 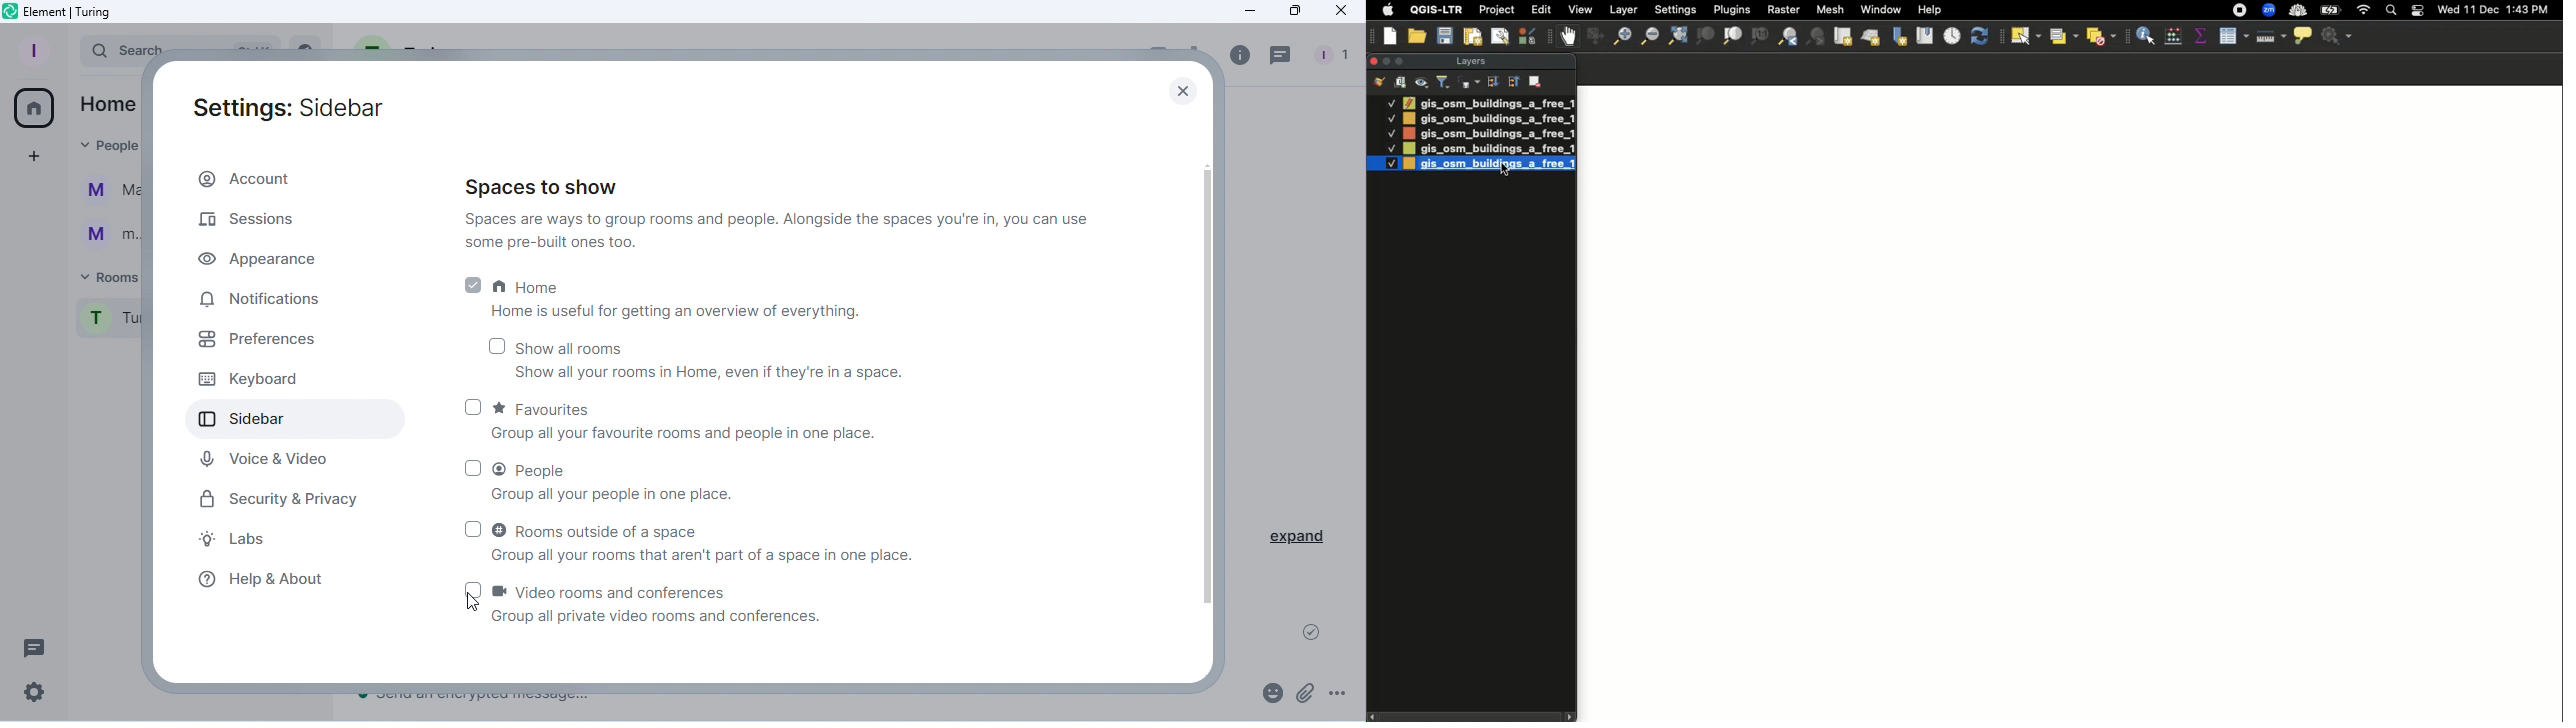 What do you see at coordinates (1334, 693) in the screenshot?
I see `More options` at bounding box center [1334, 693].